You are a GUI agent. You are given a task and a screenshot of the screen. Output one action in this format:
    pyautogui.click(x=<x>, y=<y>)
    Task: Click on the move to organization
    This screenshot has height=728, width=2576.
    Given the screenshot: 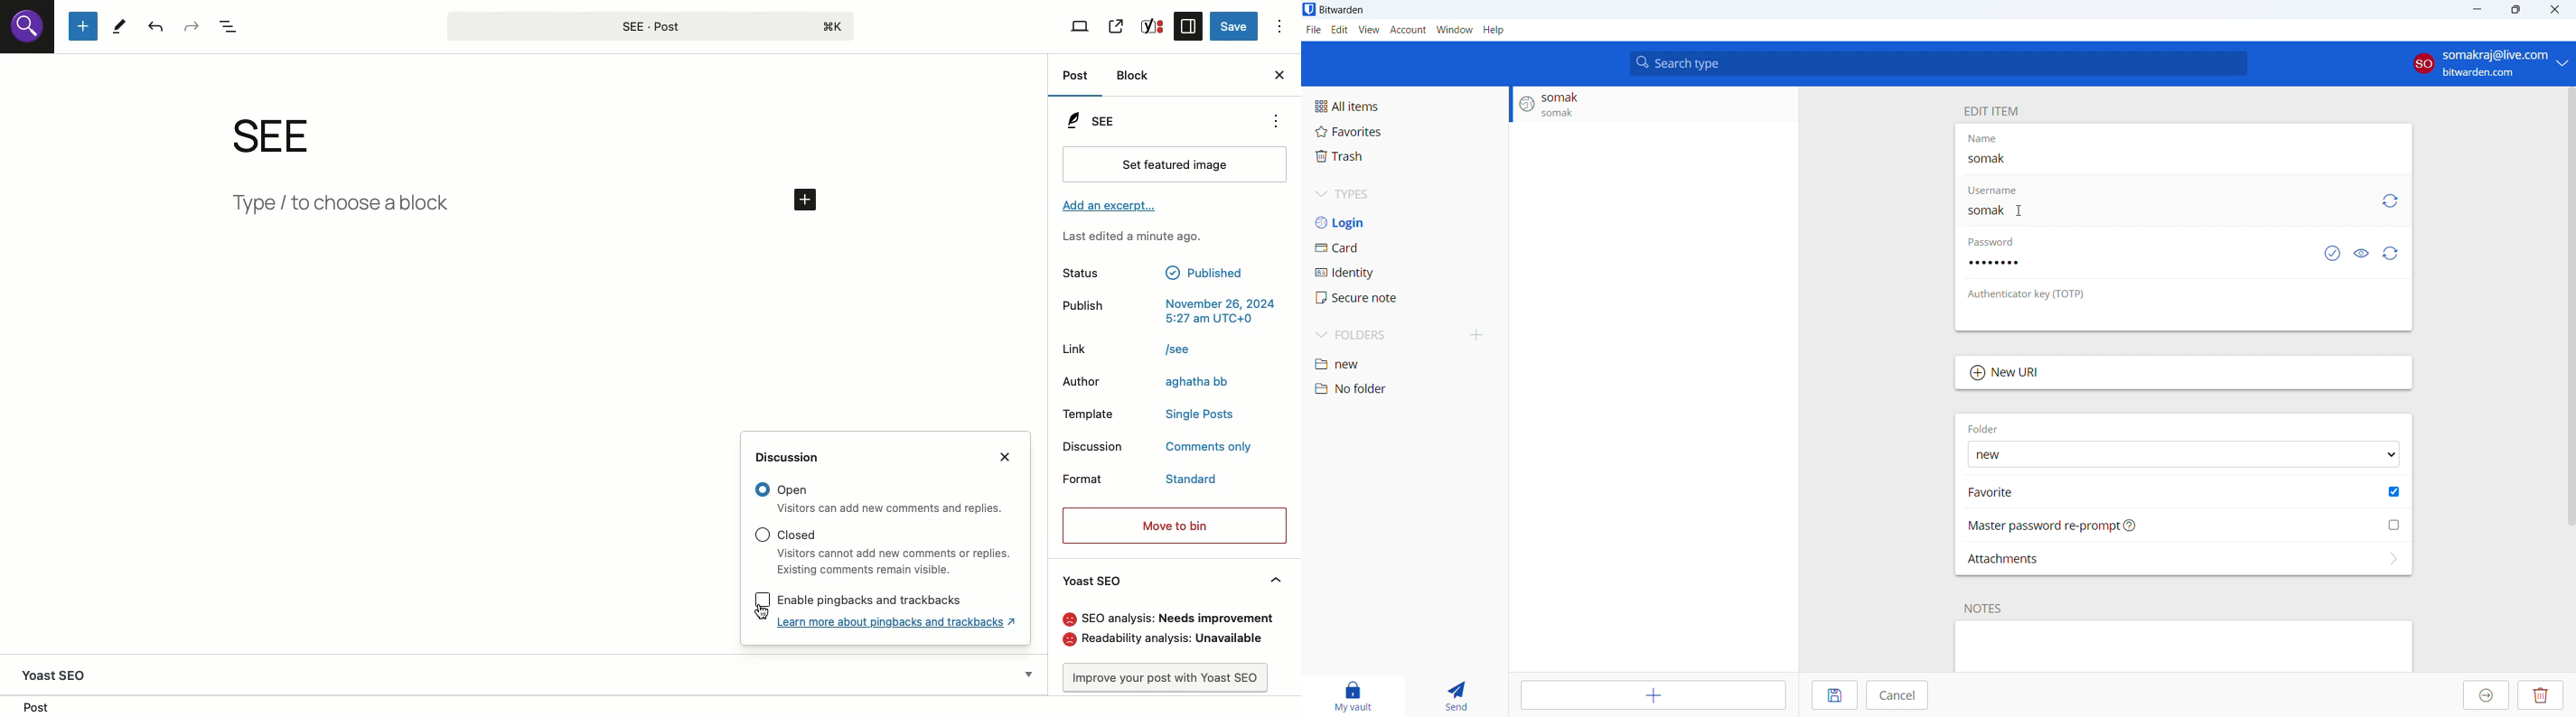 What is the action you would take?
    pyautogui.click(x=2487, y=695)
    